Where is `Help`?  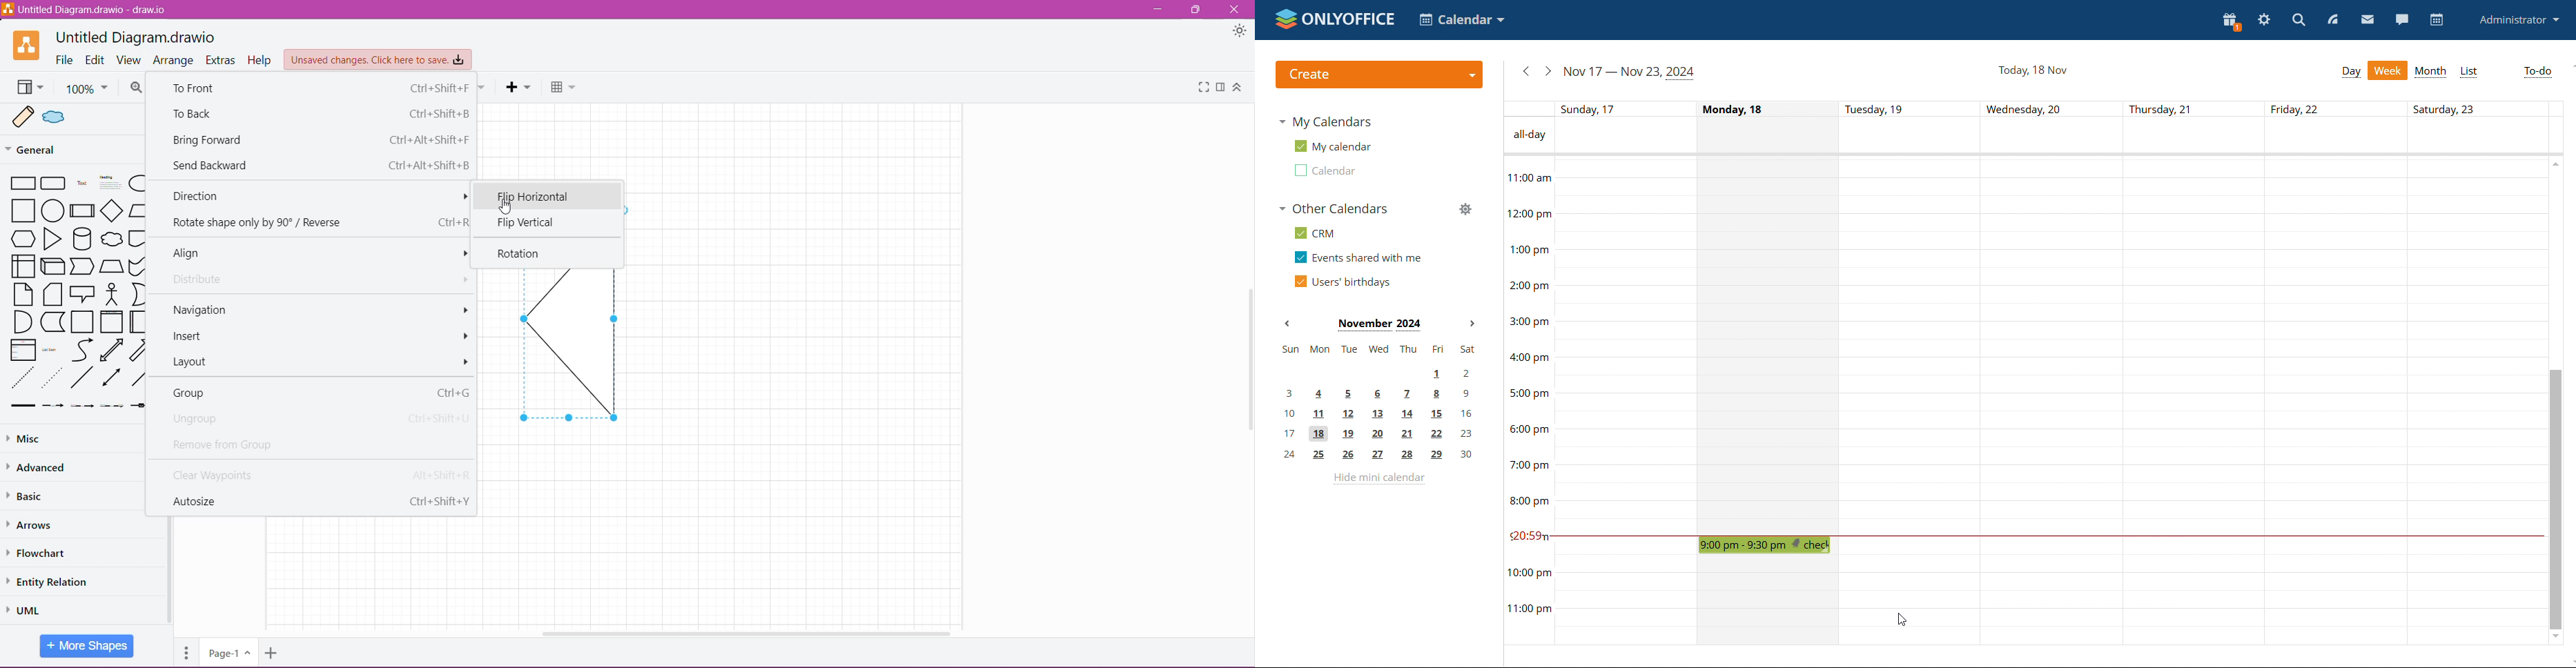 Help is located at coordinates (260, 59).